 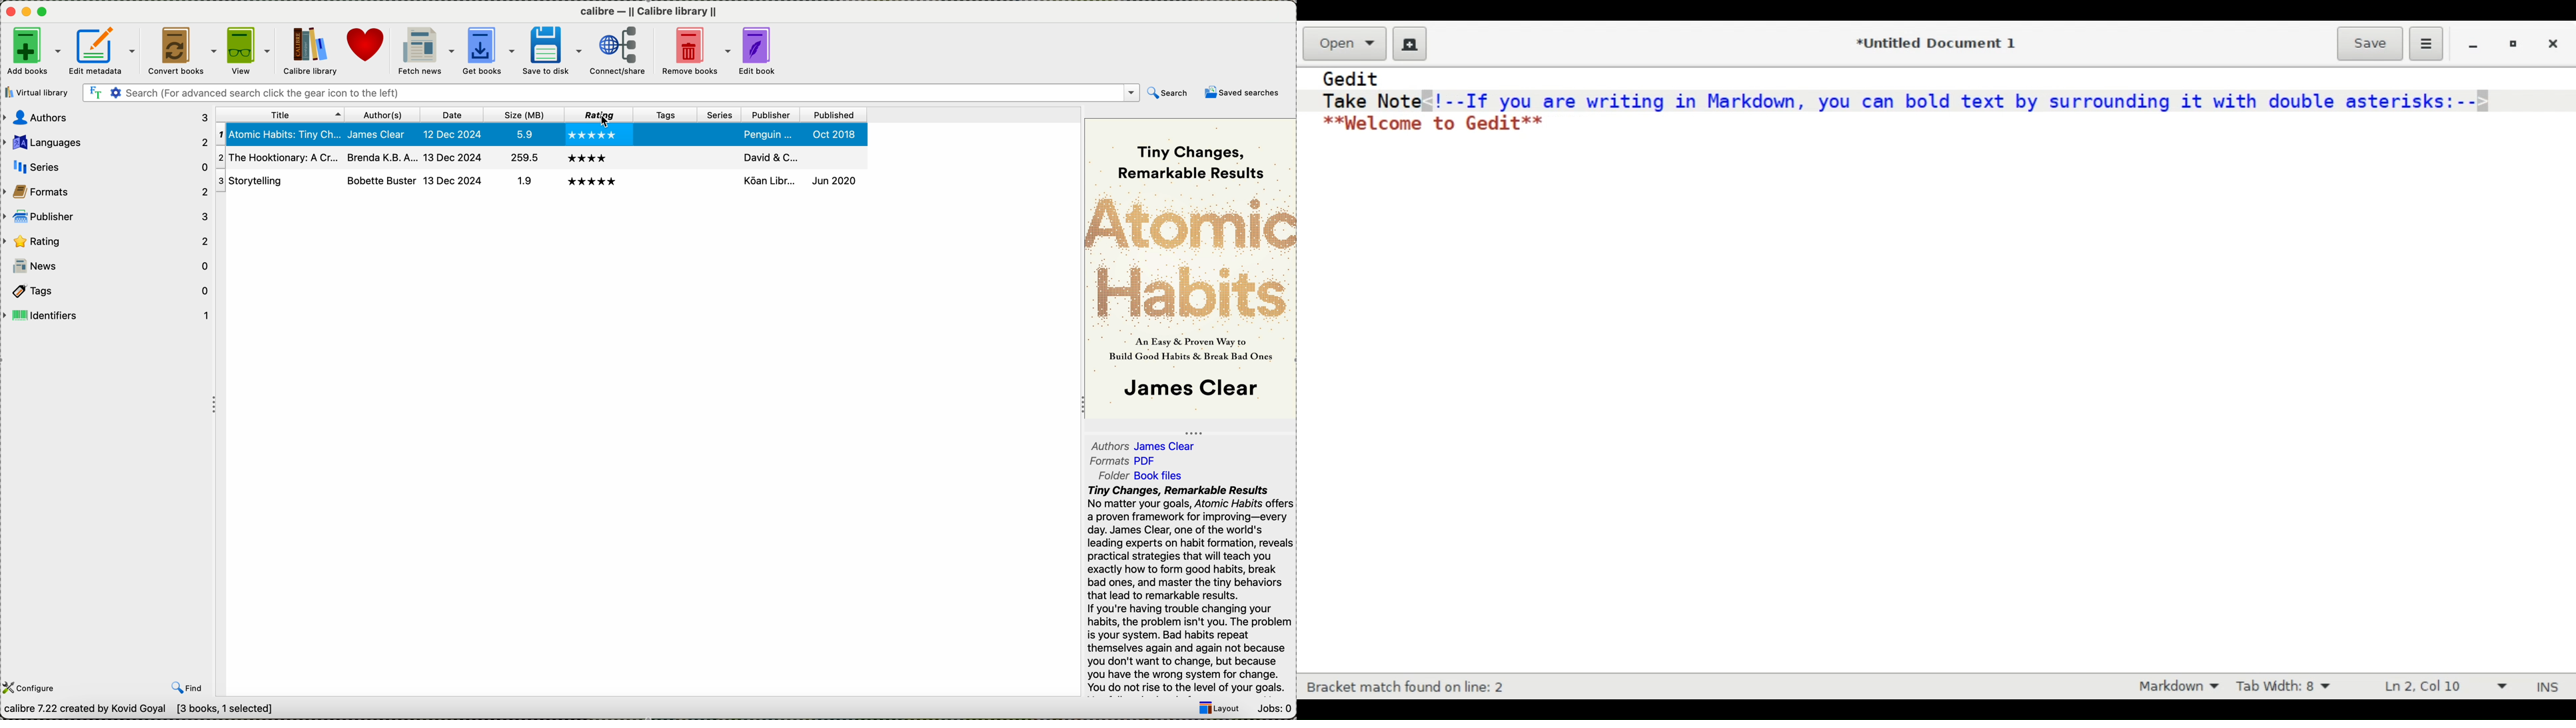 I want to click on calibre 7.22 created by Kovid Goyal [3 books], so click(x=144, y=710).